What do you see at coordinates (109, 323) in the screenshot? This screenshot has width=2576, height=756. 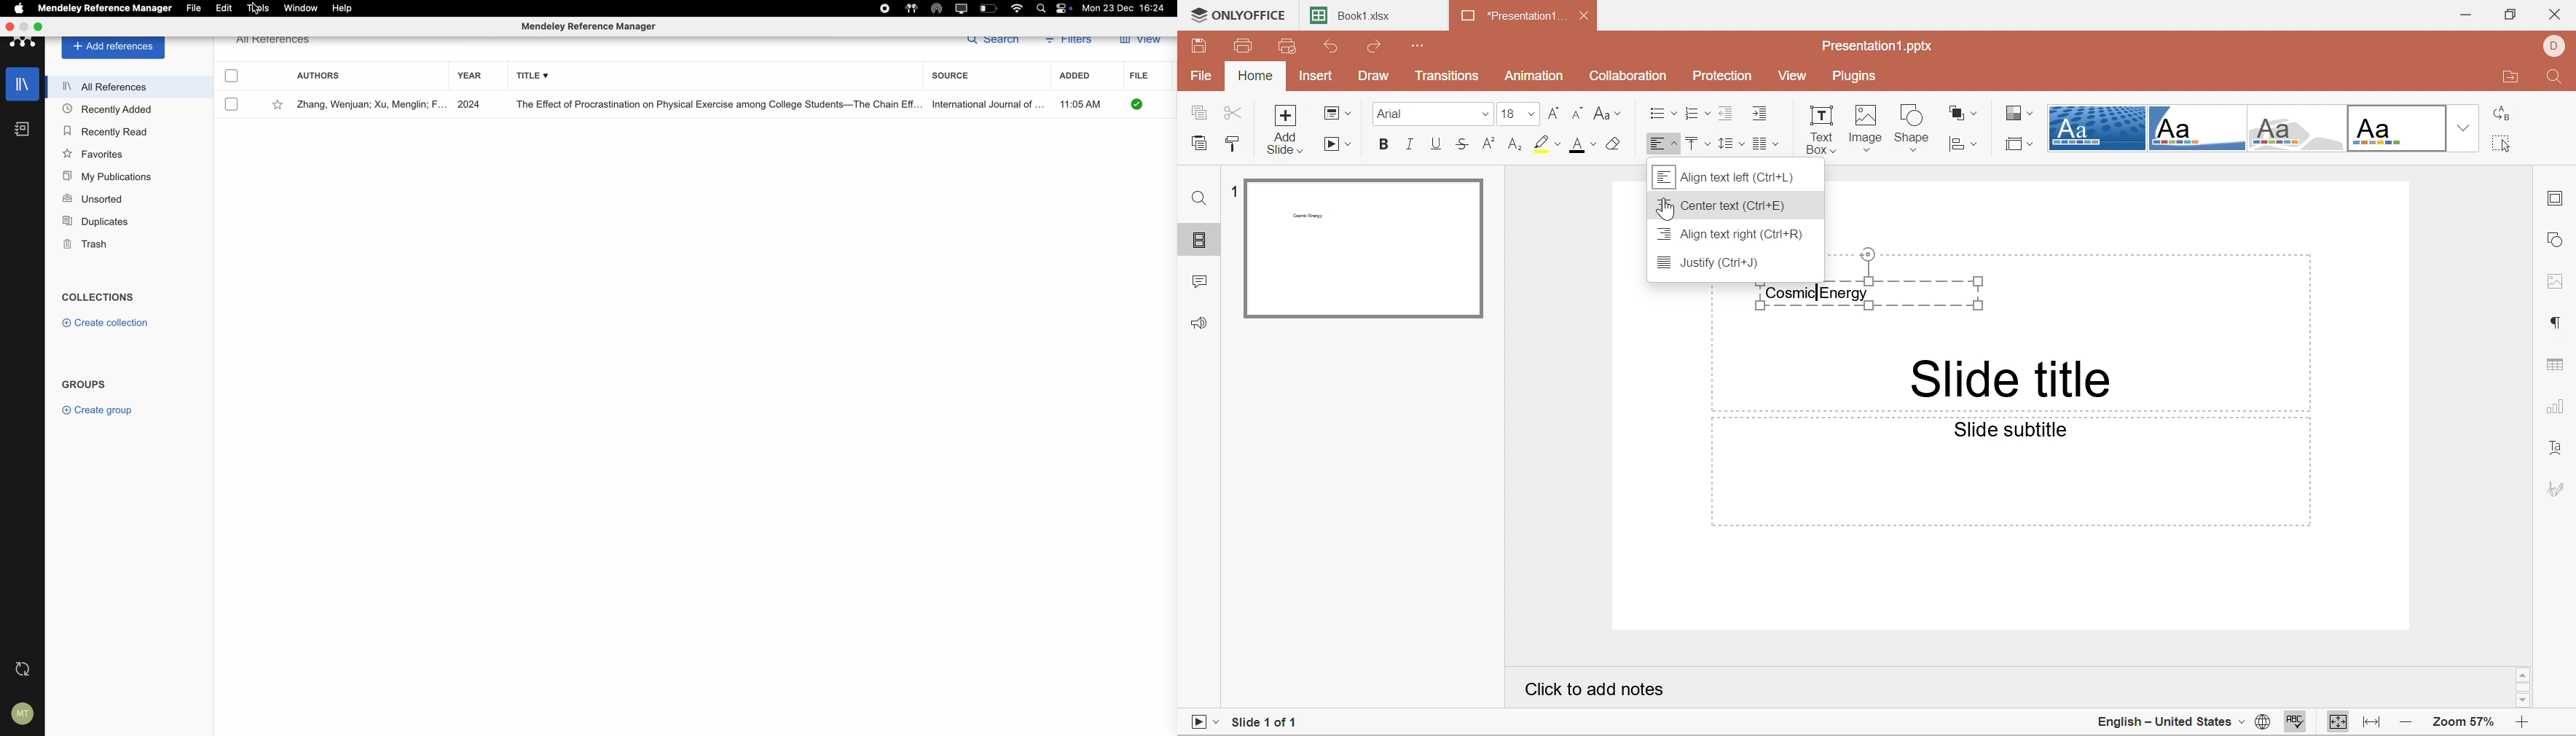 I see `create collection` at bounding box center [109, 323].